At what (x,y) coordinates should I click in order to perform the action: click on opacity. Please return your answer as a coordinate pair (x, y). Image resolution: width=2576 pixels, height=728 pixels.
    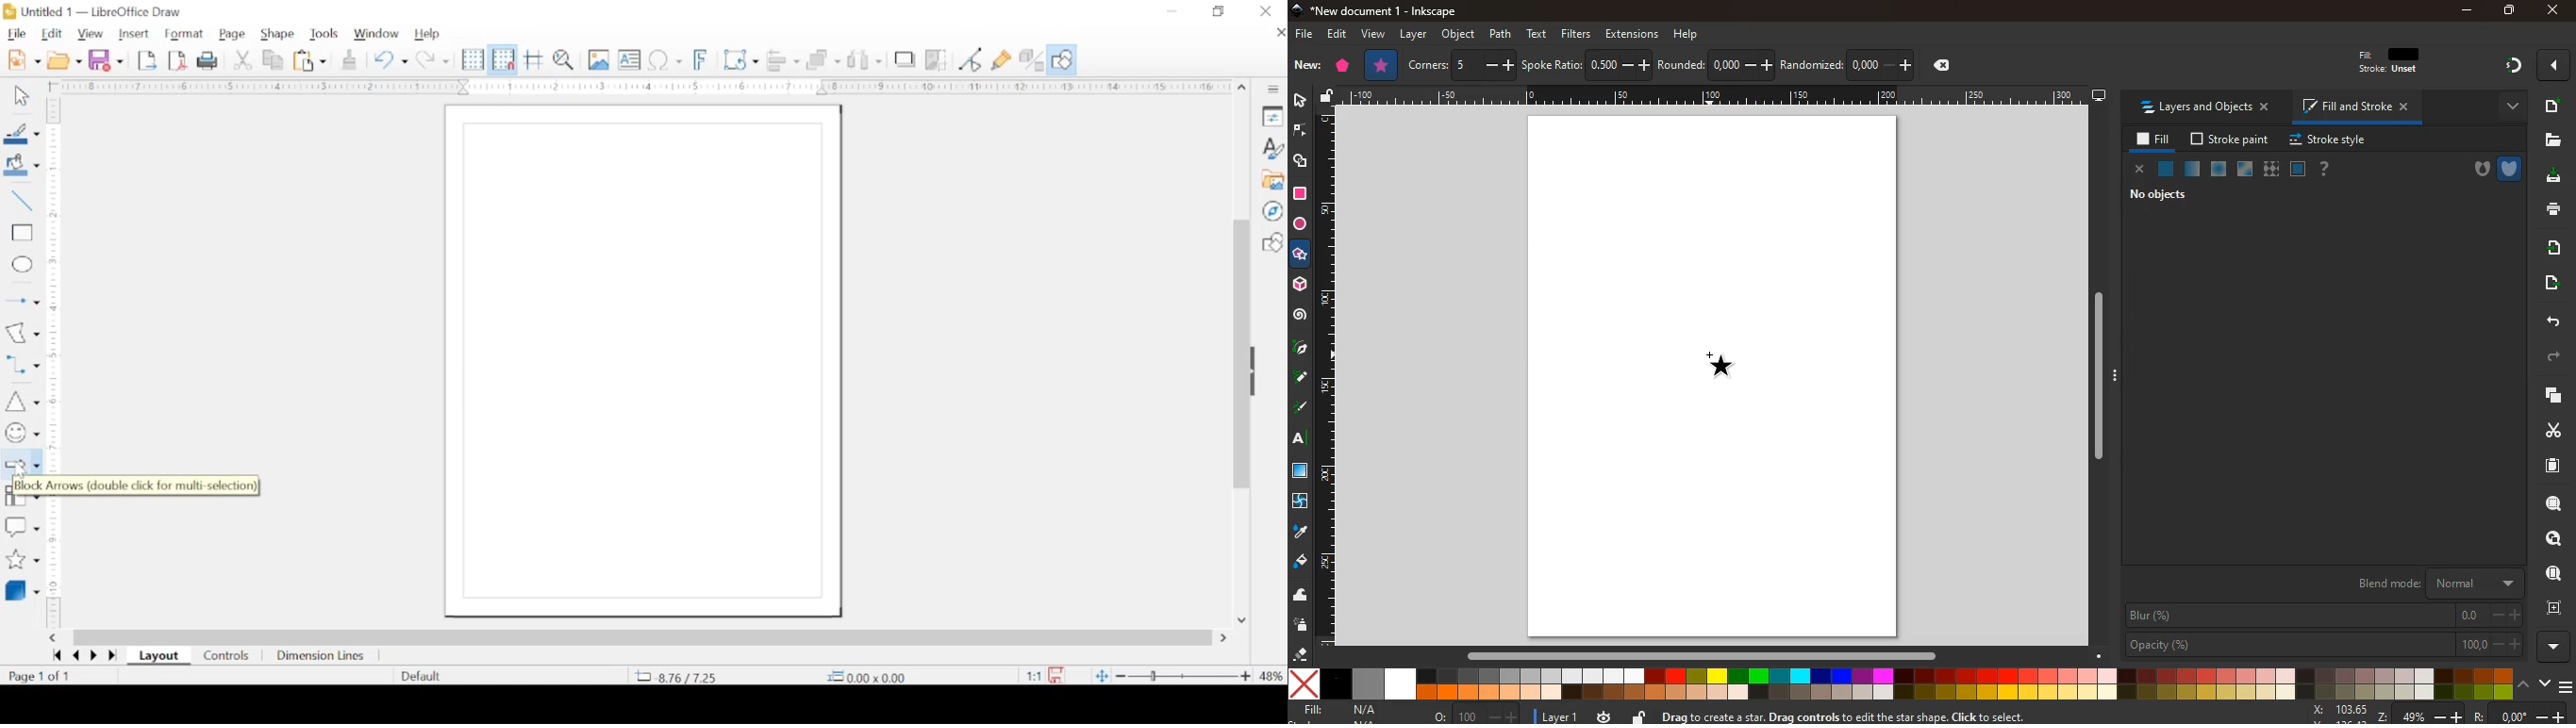
    Looking at the image, I should click on (2193, 172).